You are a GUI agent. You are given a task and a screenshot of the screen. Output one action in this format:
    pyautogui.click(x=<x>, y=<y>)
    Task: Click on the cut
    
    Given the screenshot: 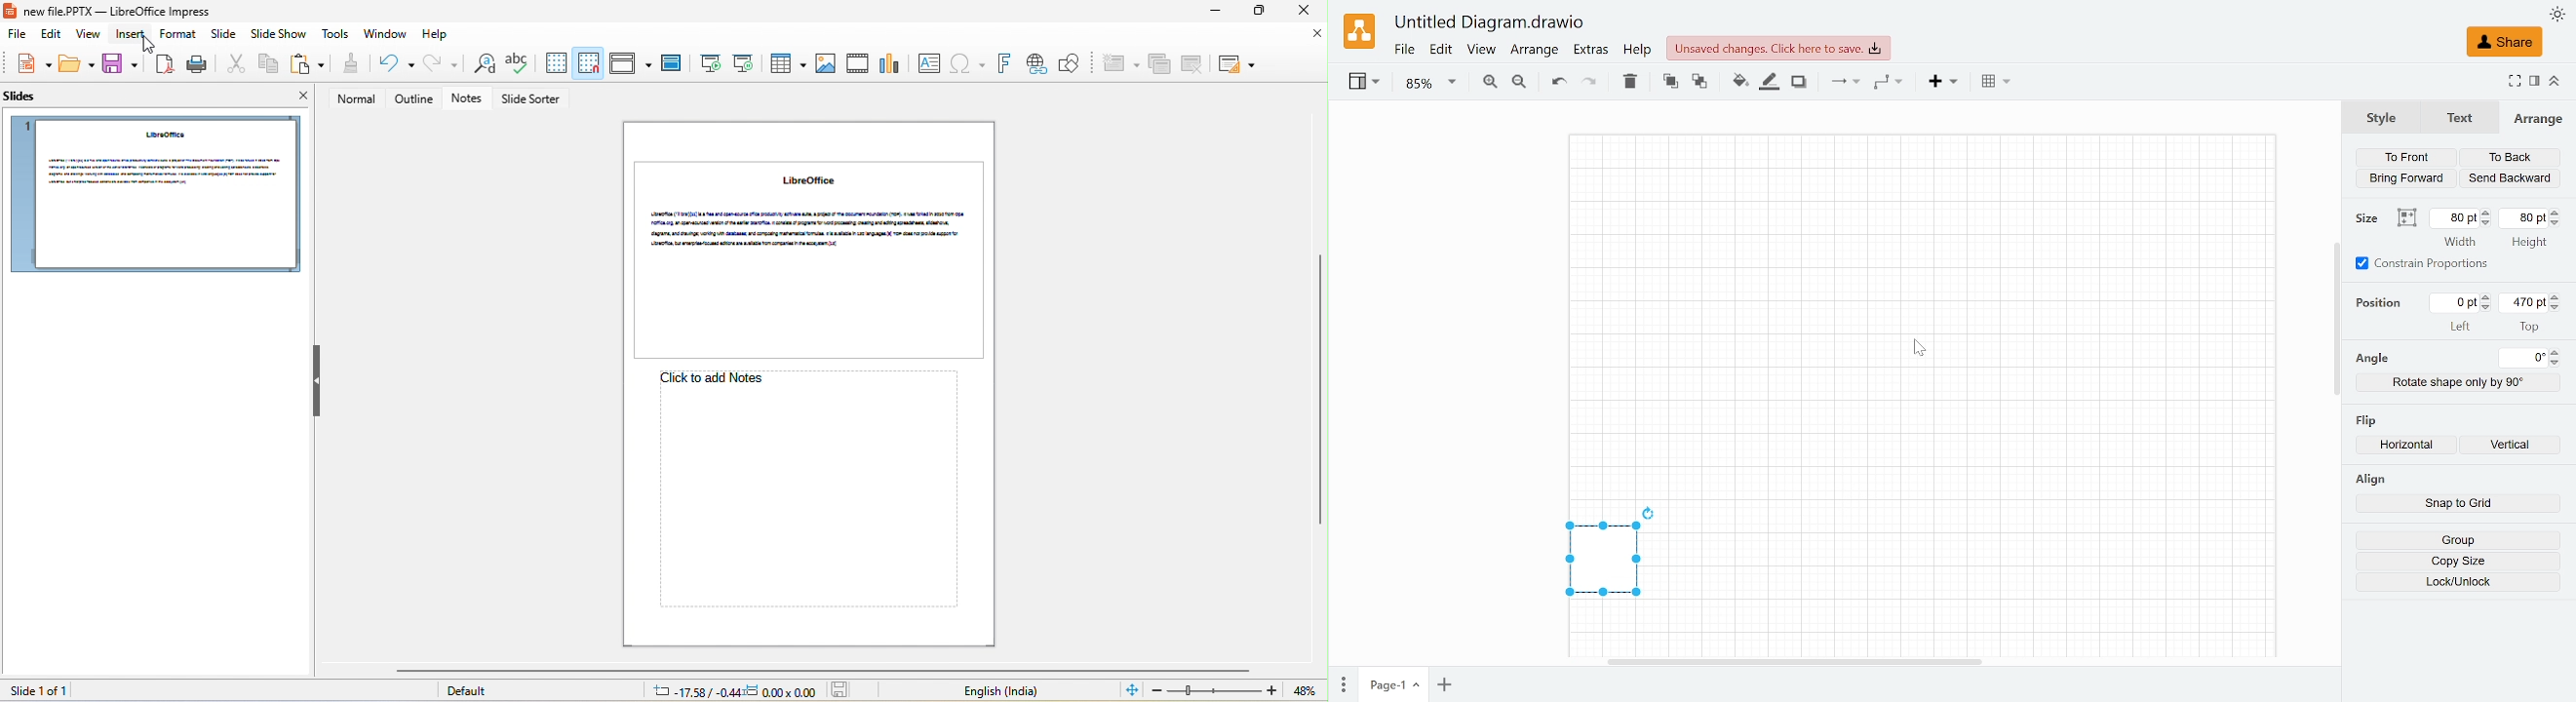 What is the action you would take?
    pyautogui.click(x=233, y=65)
    